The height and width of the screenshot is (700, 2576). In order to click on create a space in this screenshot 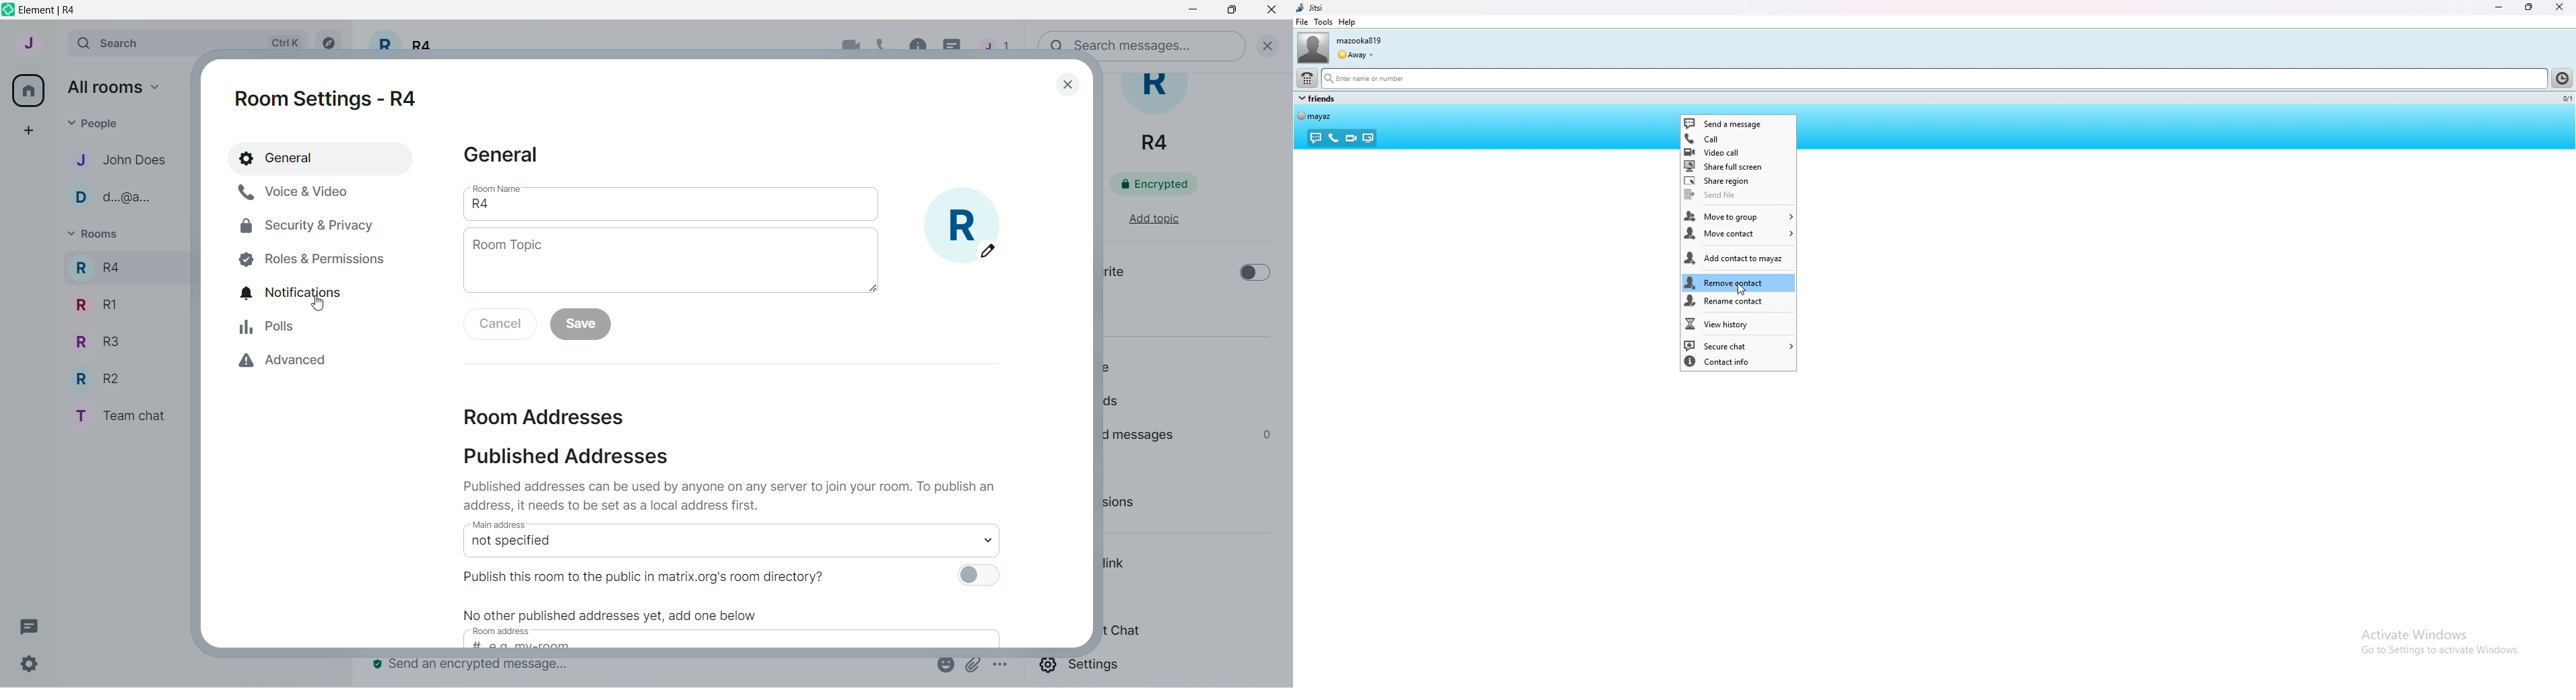, I will do `click(28, 129)`.